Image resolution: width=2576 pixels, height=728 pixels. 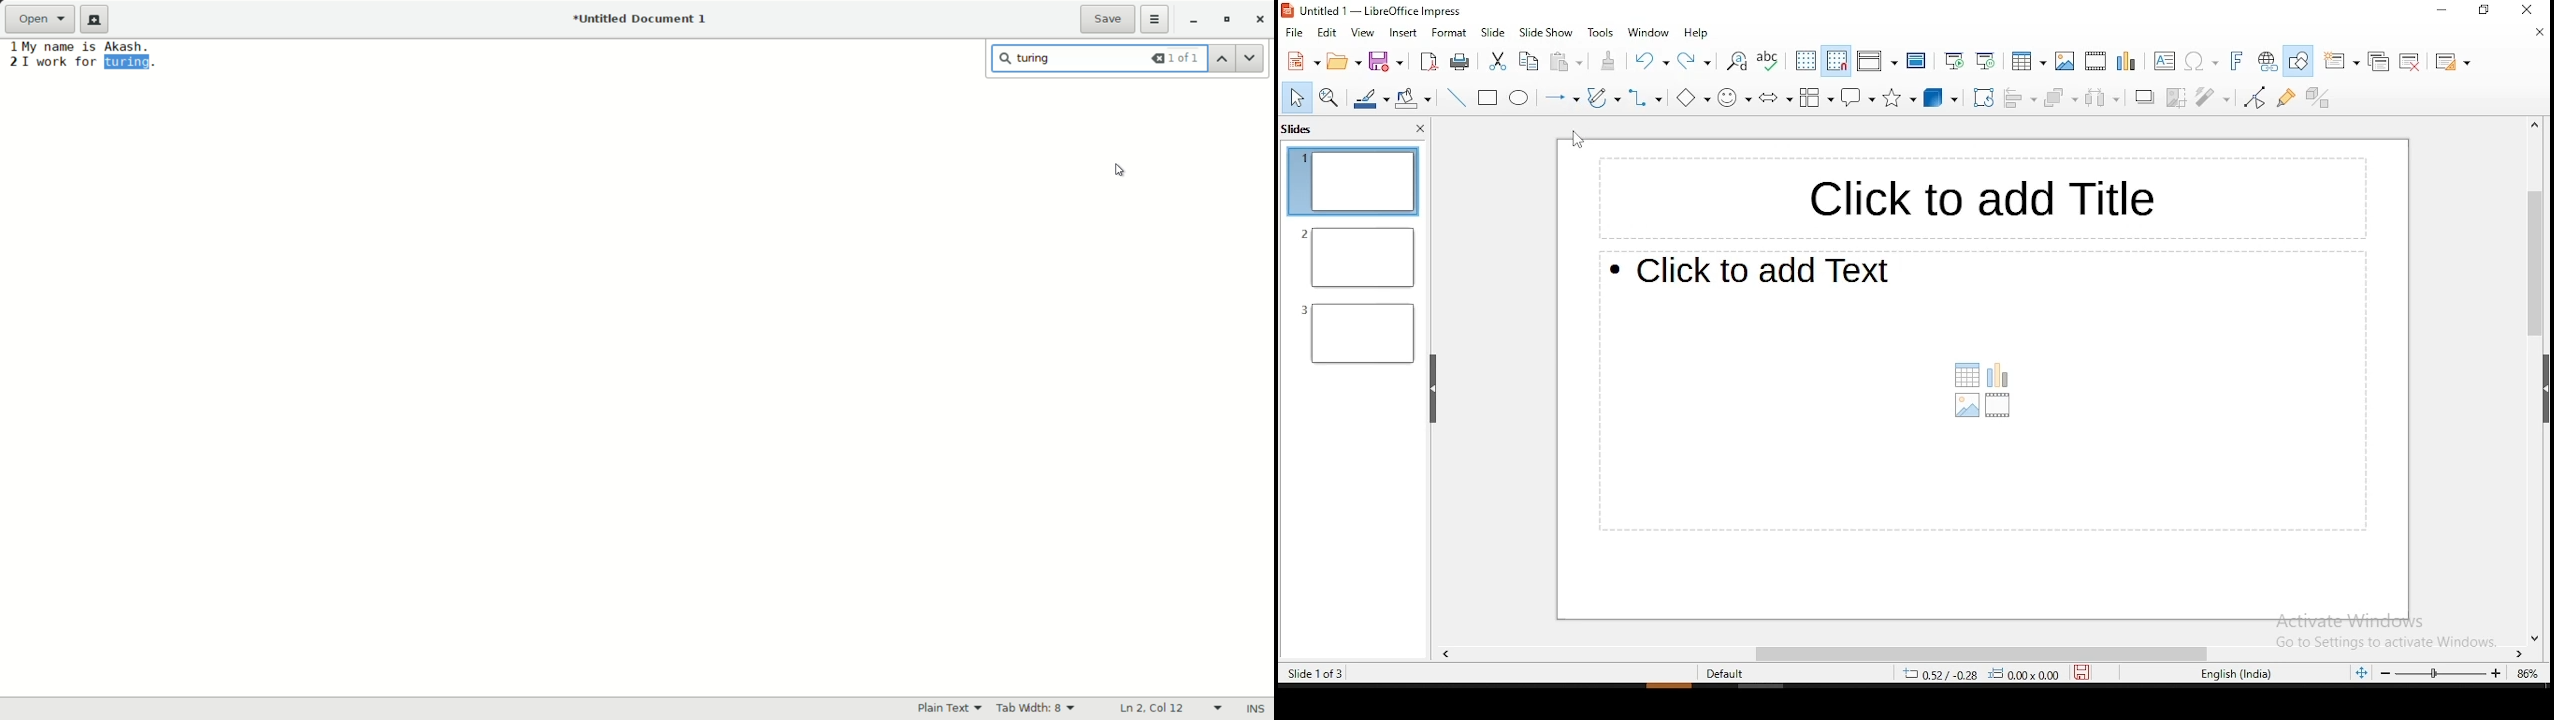 I want to click on help, so click(x=1696, y=32).